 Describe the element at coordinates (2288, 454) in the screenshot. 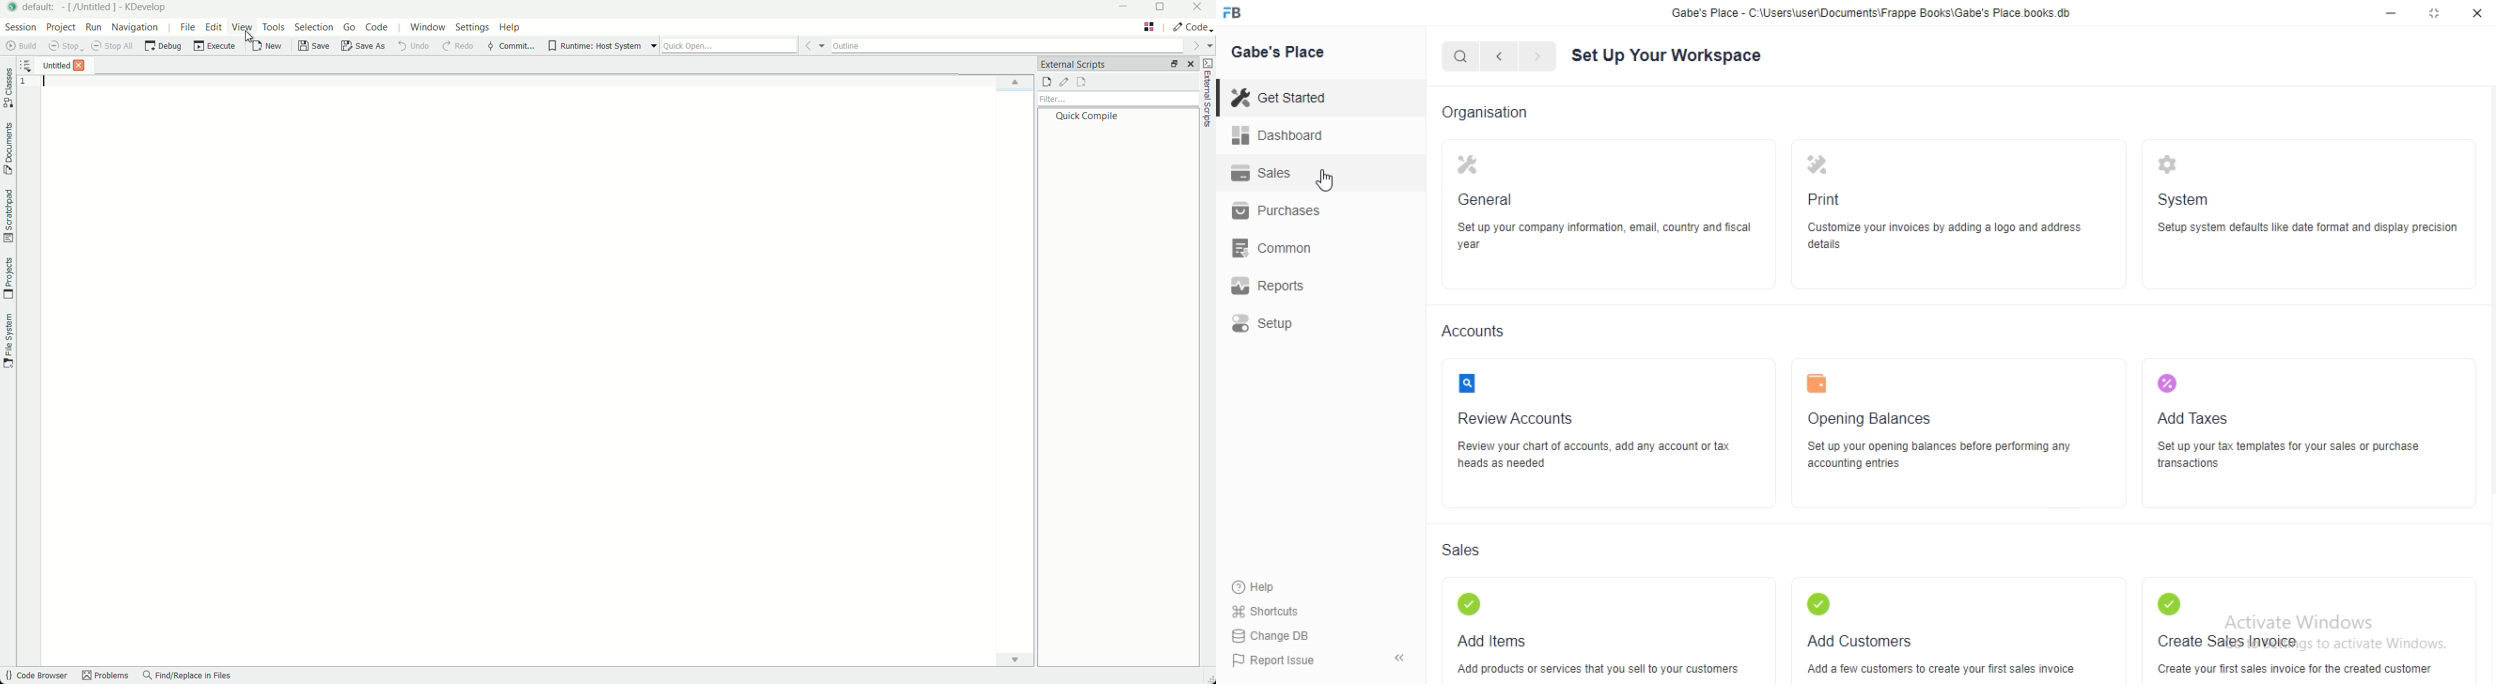

I see `Set up your tax templates for your sales or purchase transactions` at that location.